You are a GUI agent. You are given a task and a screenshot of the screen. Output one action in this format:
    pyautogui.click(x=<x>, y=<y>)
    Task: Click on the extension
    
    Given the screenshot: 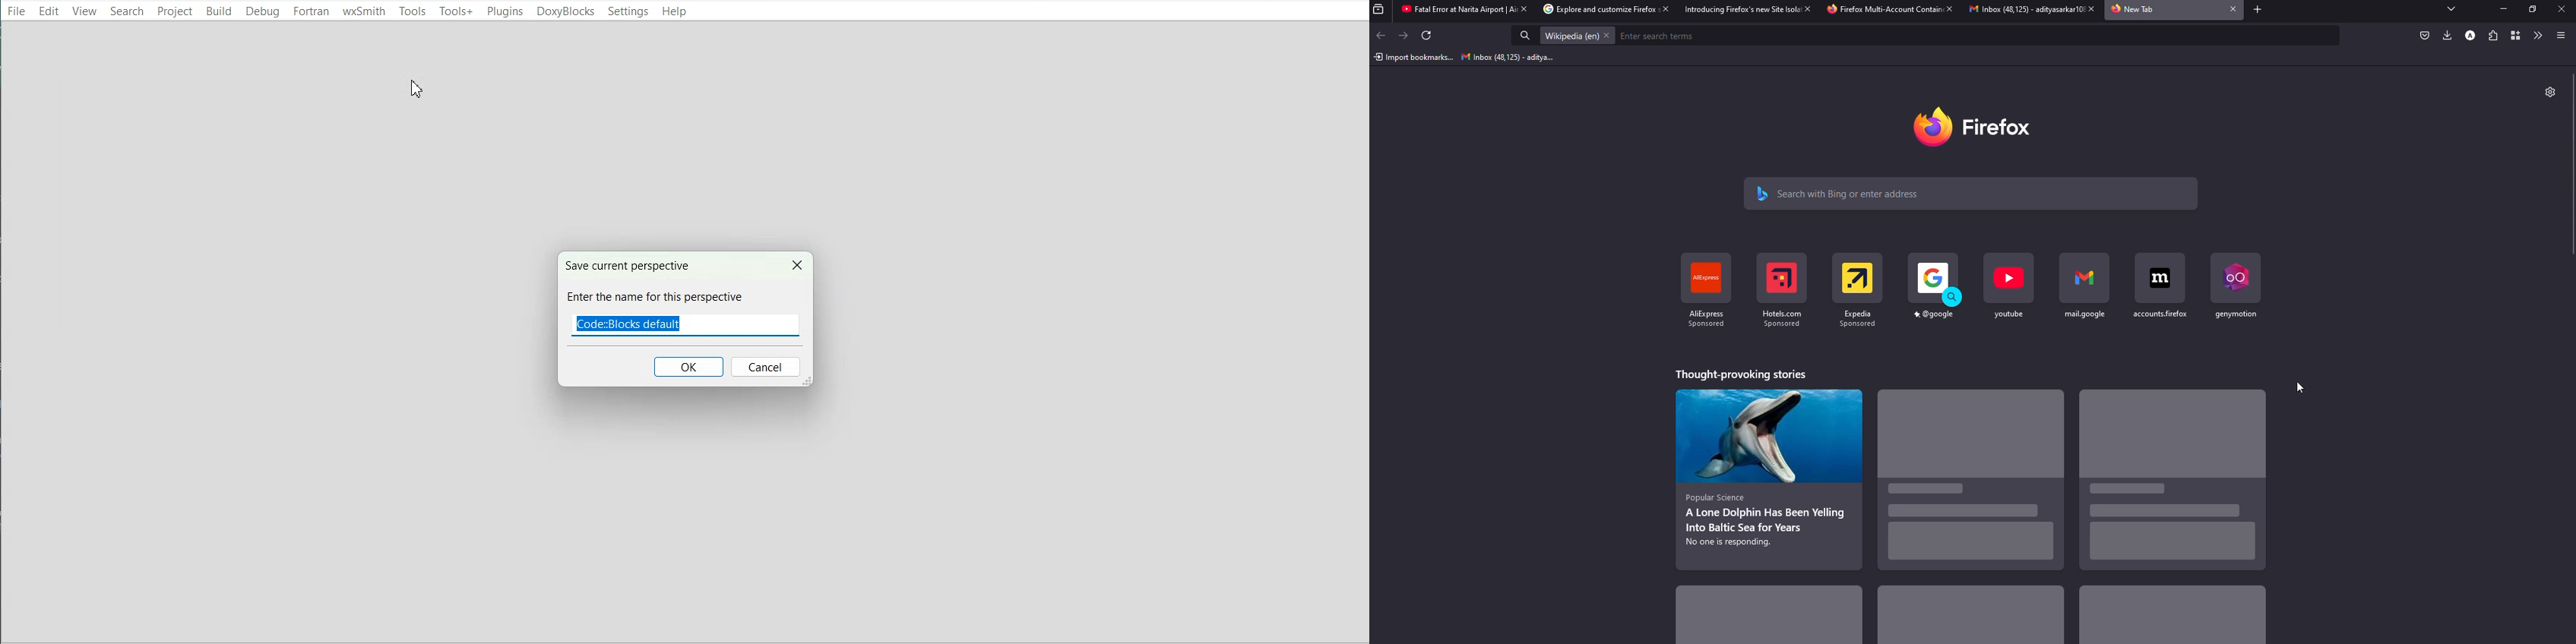 What is the action you would take?
    pyautogui.click(x=2494, y=35)
    